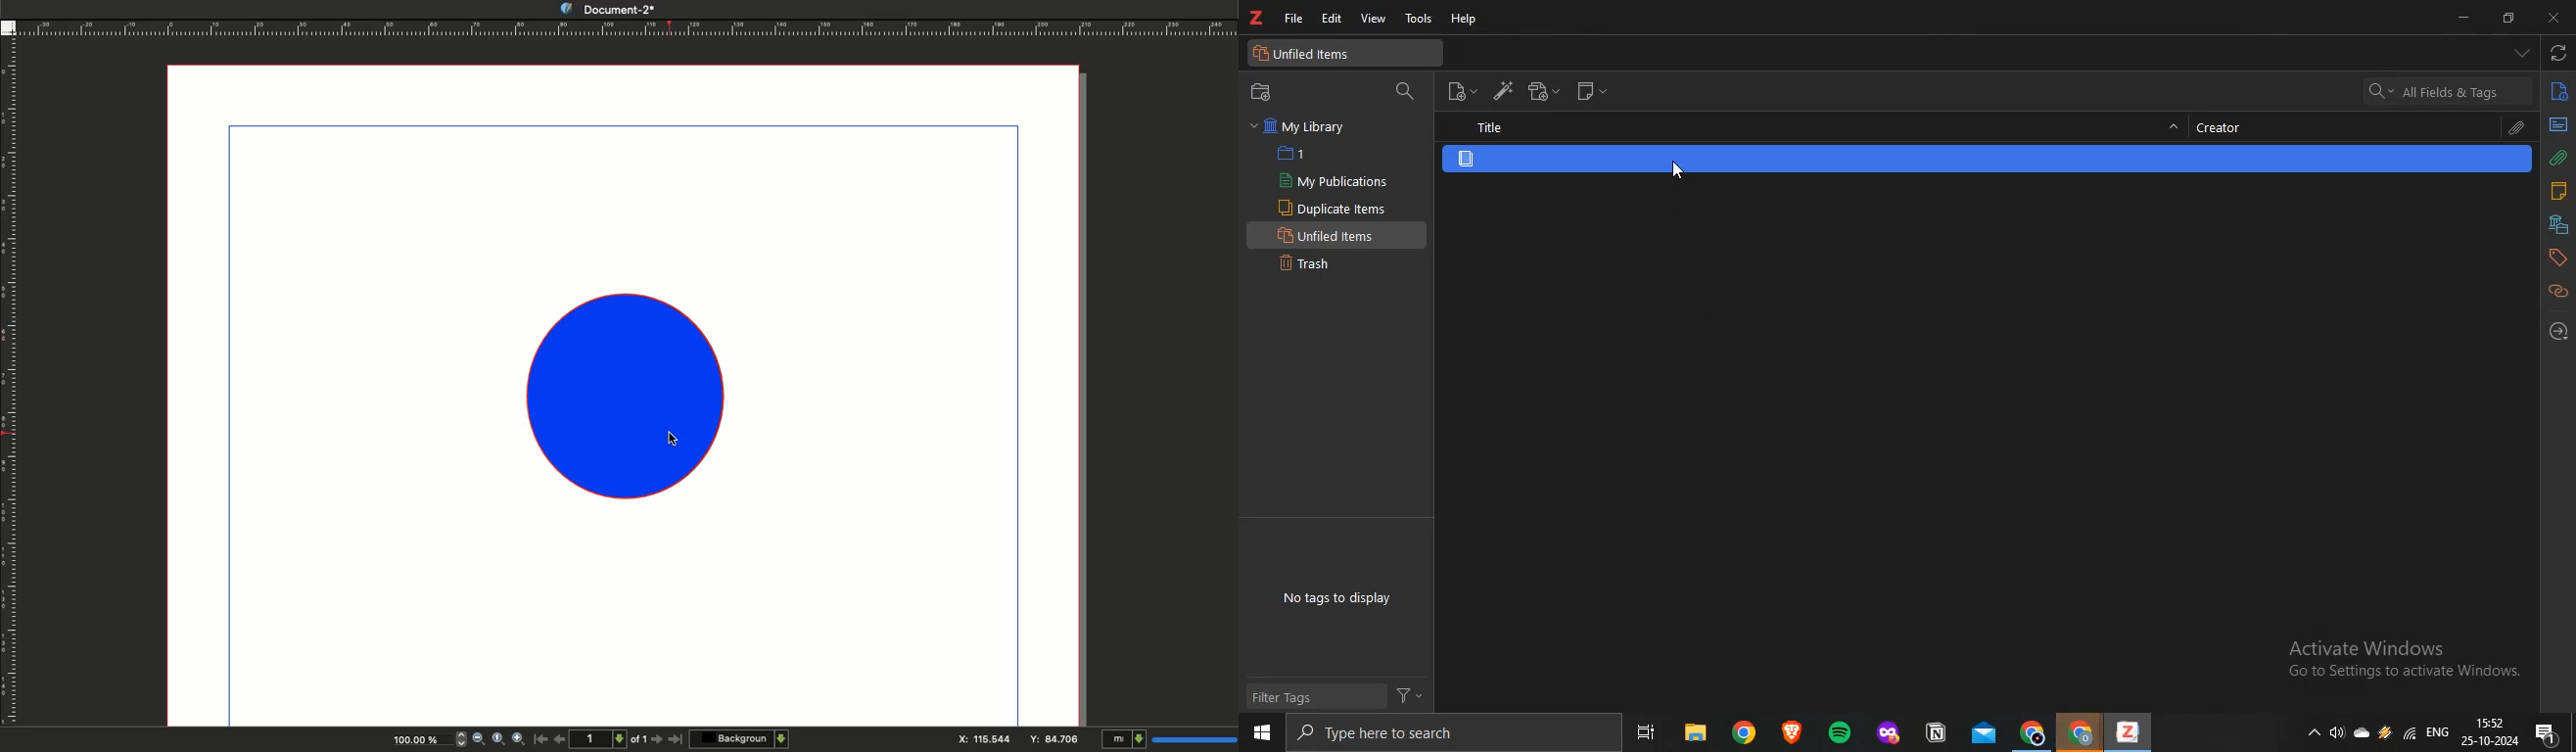  What do you see at coordinates (560, 738) in the screenshot?
I see `Previous page` at bounding box center [560, 738].